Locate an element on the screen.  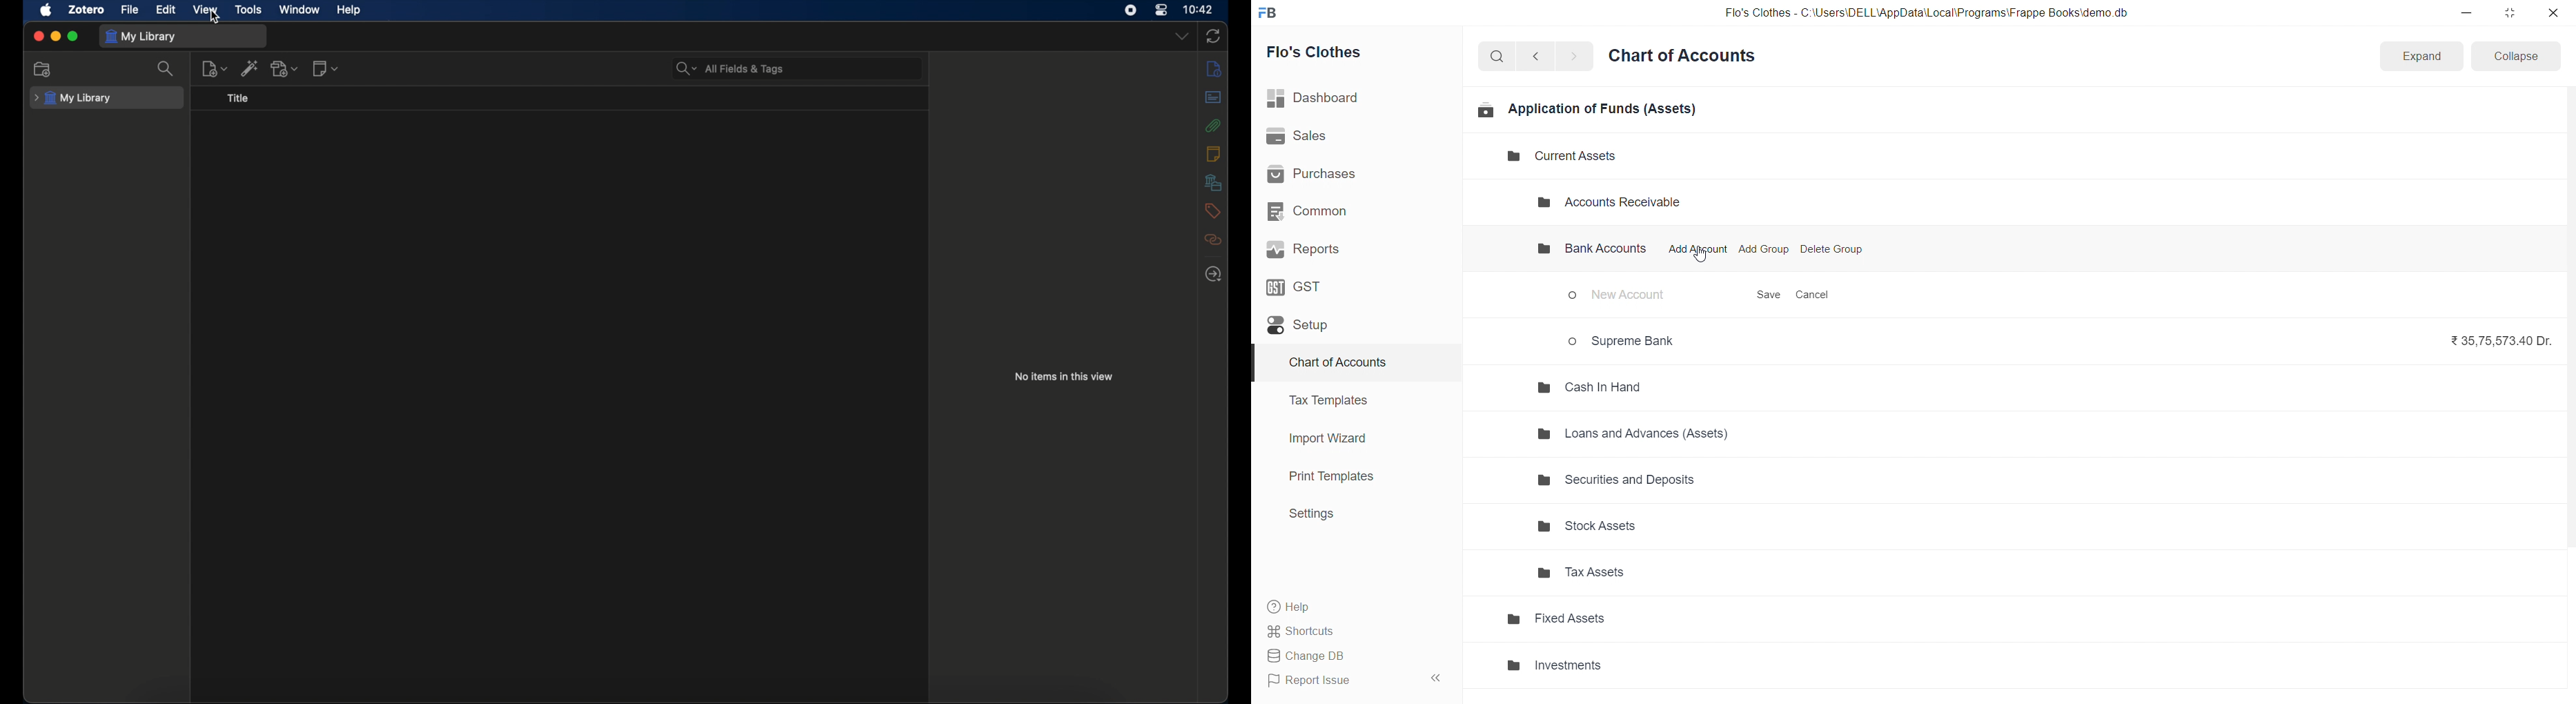
close is located at coordinates (39, 36).